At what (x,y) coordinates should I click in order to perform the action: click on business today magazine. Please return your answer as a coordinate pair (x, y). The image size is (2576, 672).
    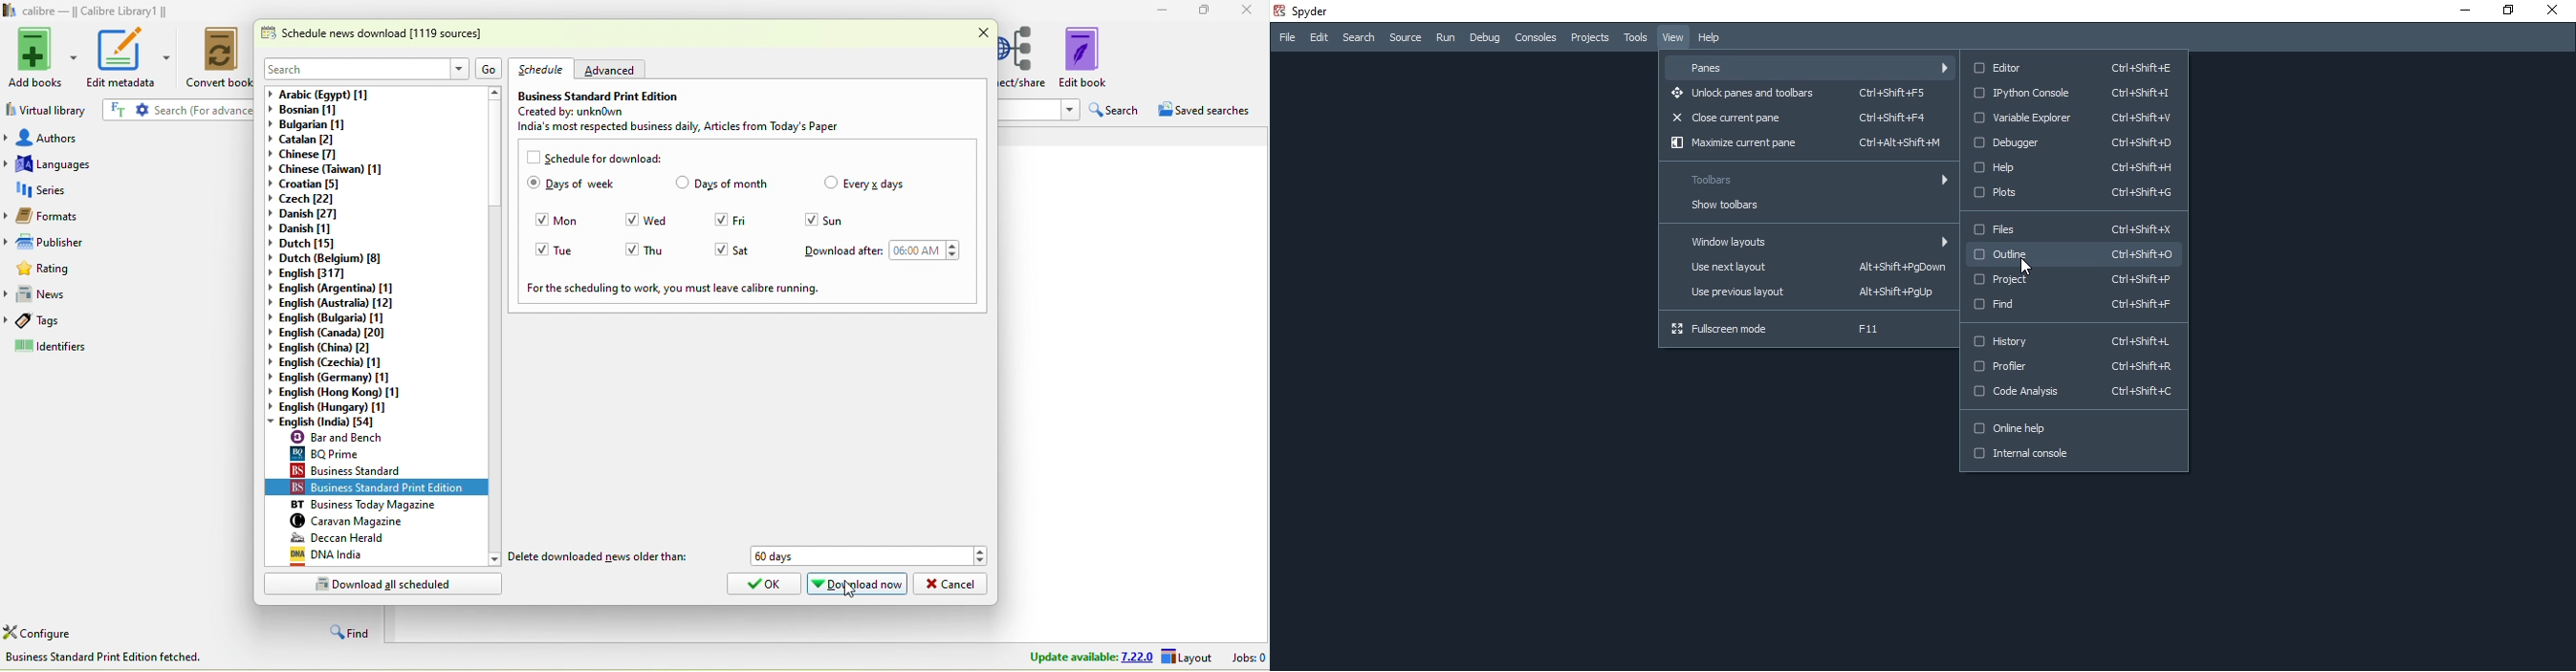
    Looking at the image, I should click on (384, 505).